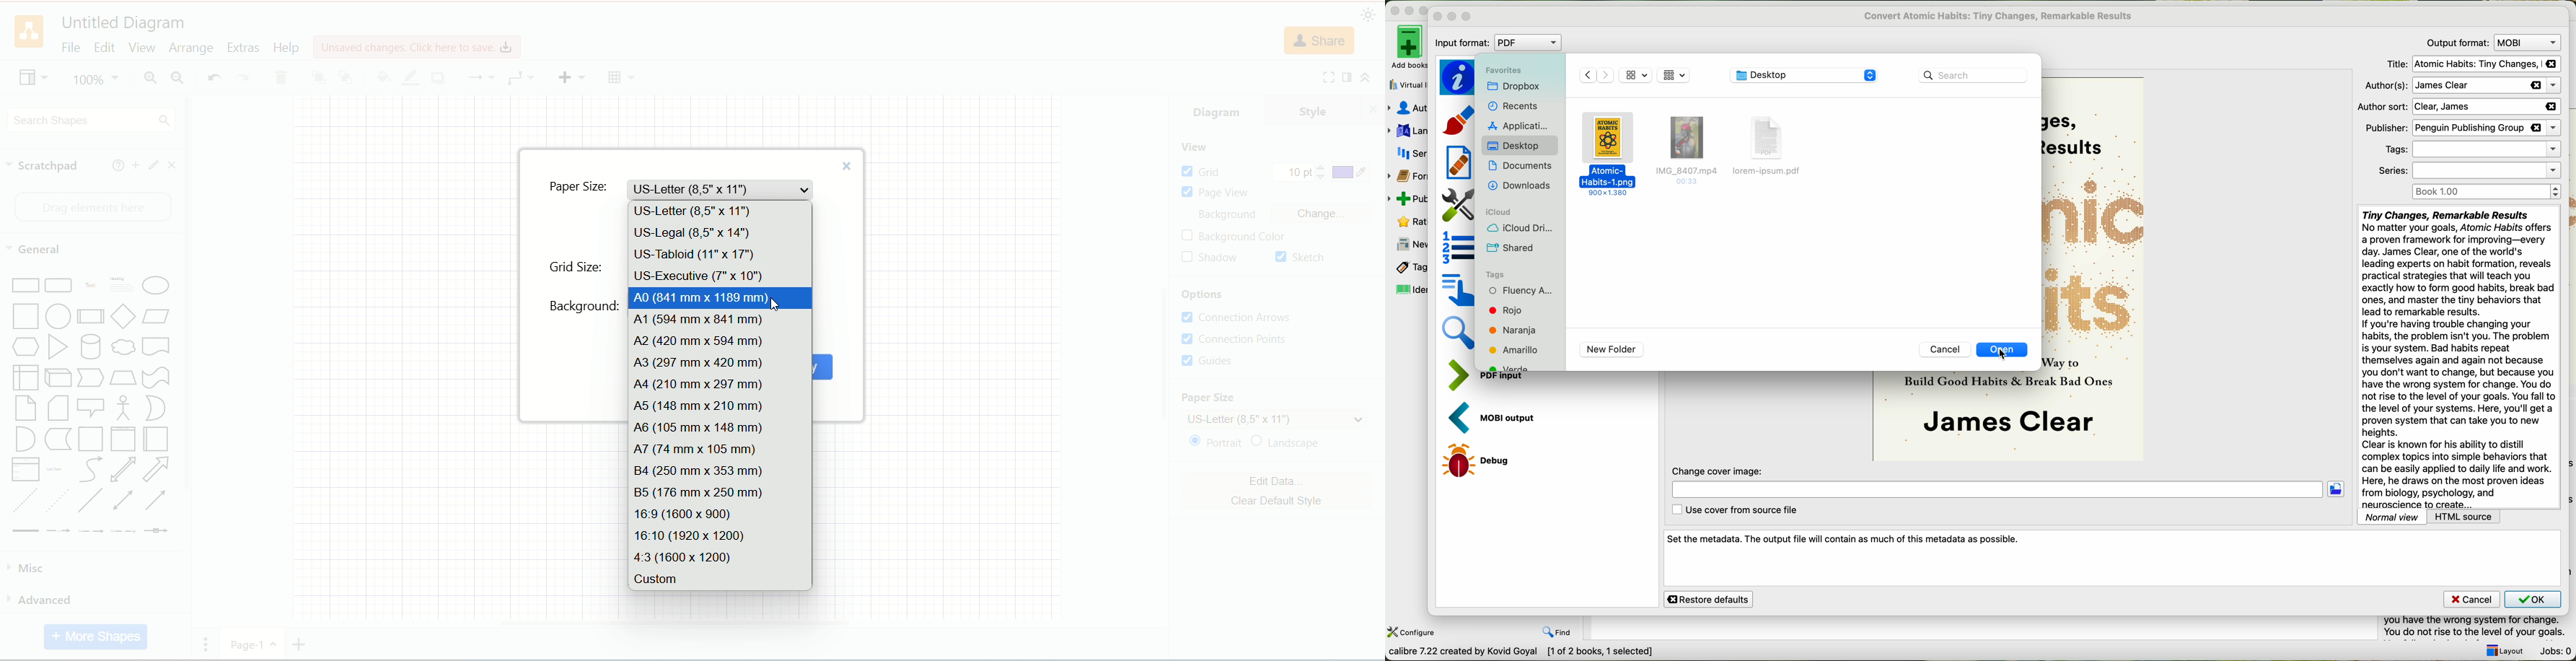 This screenshot has width=2576, height=672. What do you see at coordinates (25, 470) in the screenshot?
I see `Item List` at bounding box center [25, 470].